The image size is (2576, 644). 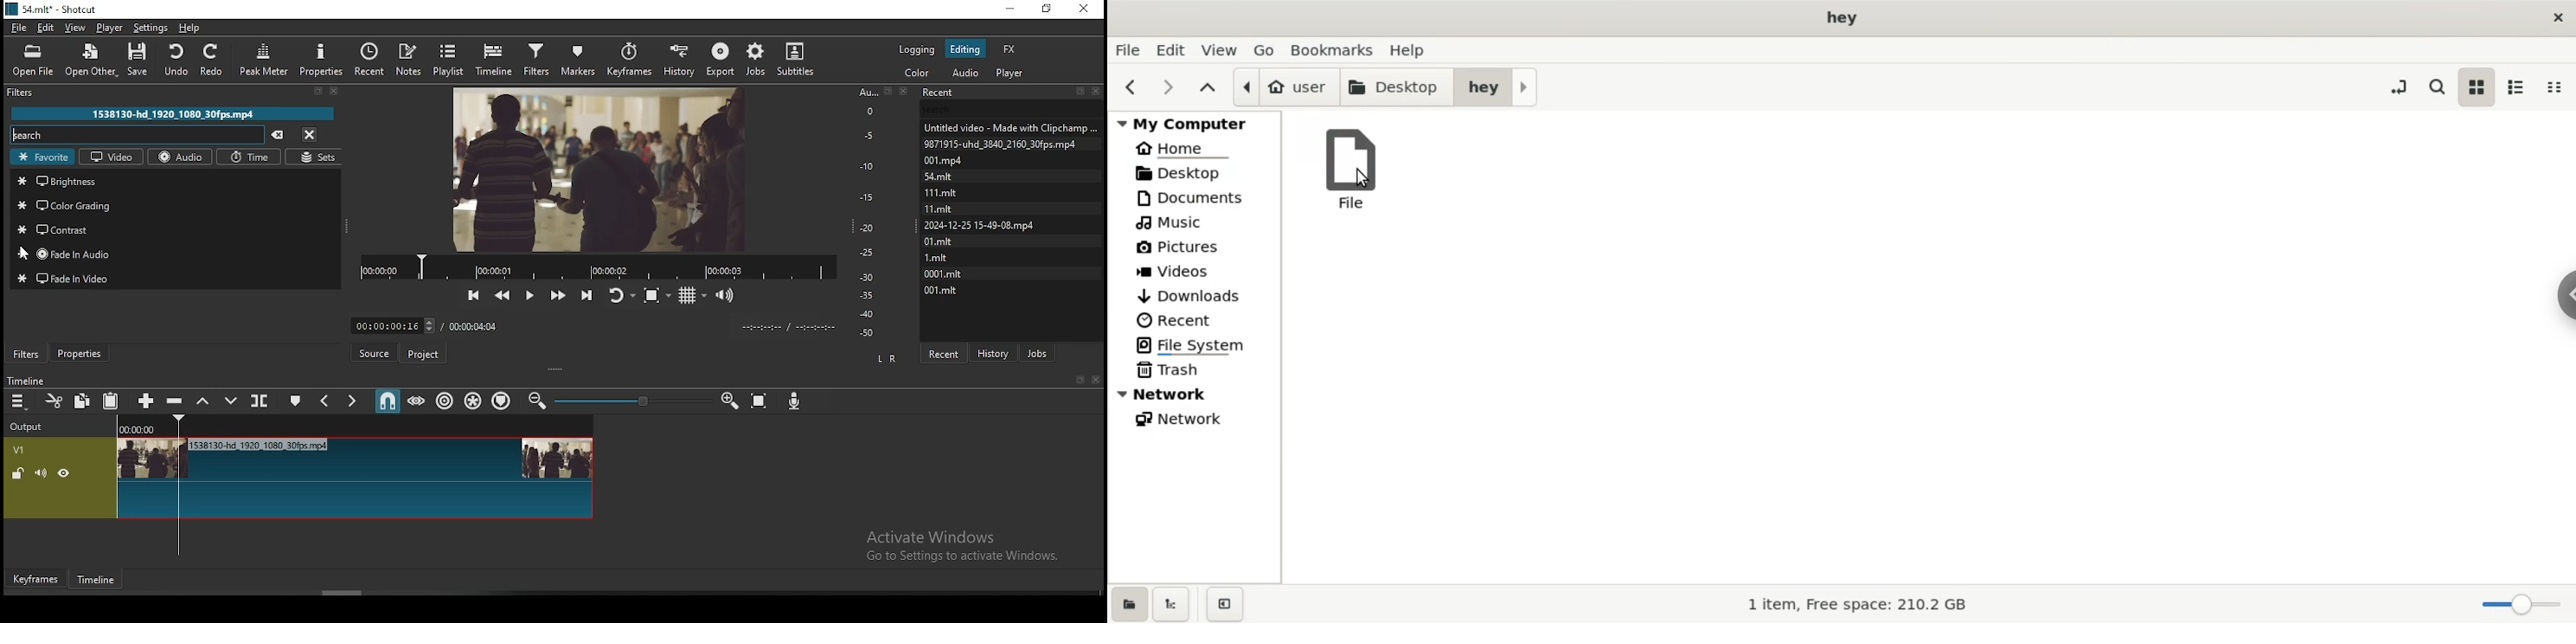 I want to click on previous, so click(x=1131, y=88).